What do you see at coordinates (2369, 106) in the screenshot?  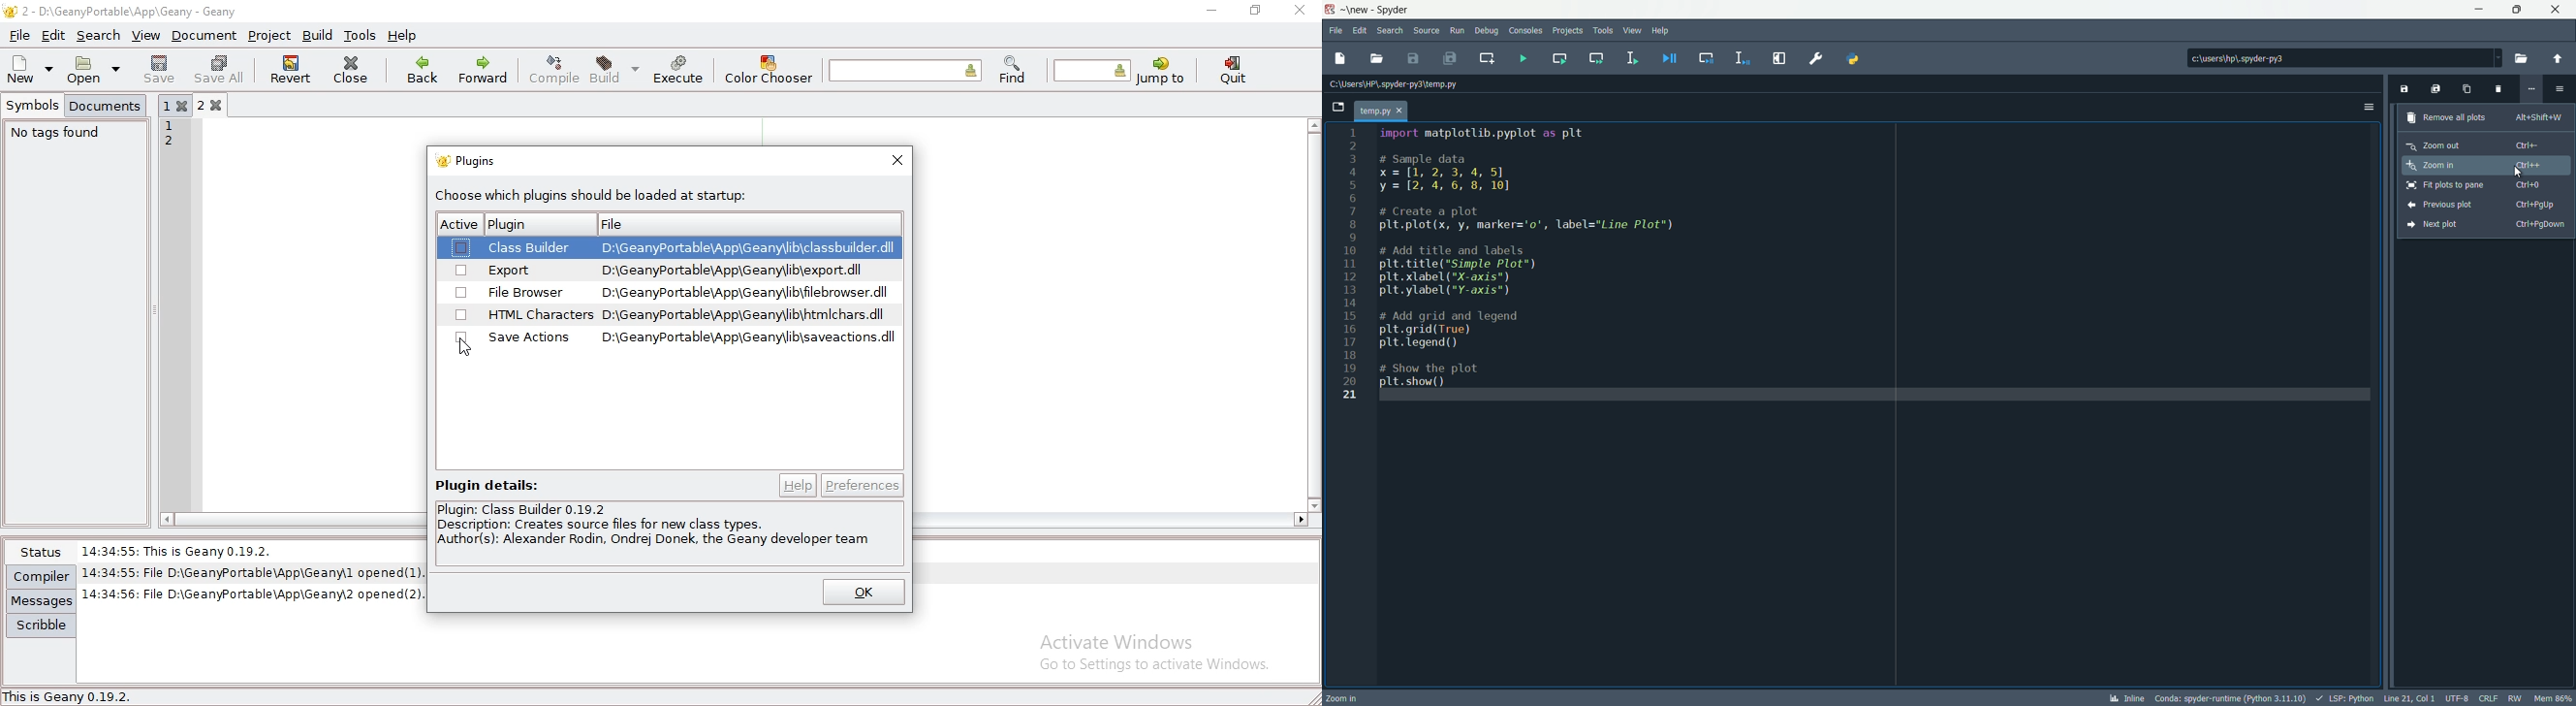 I see `options` at bounding box center [2369, 106].